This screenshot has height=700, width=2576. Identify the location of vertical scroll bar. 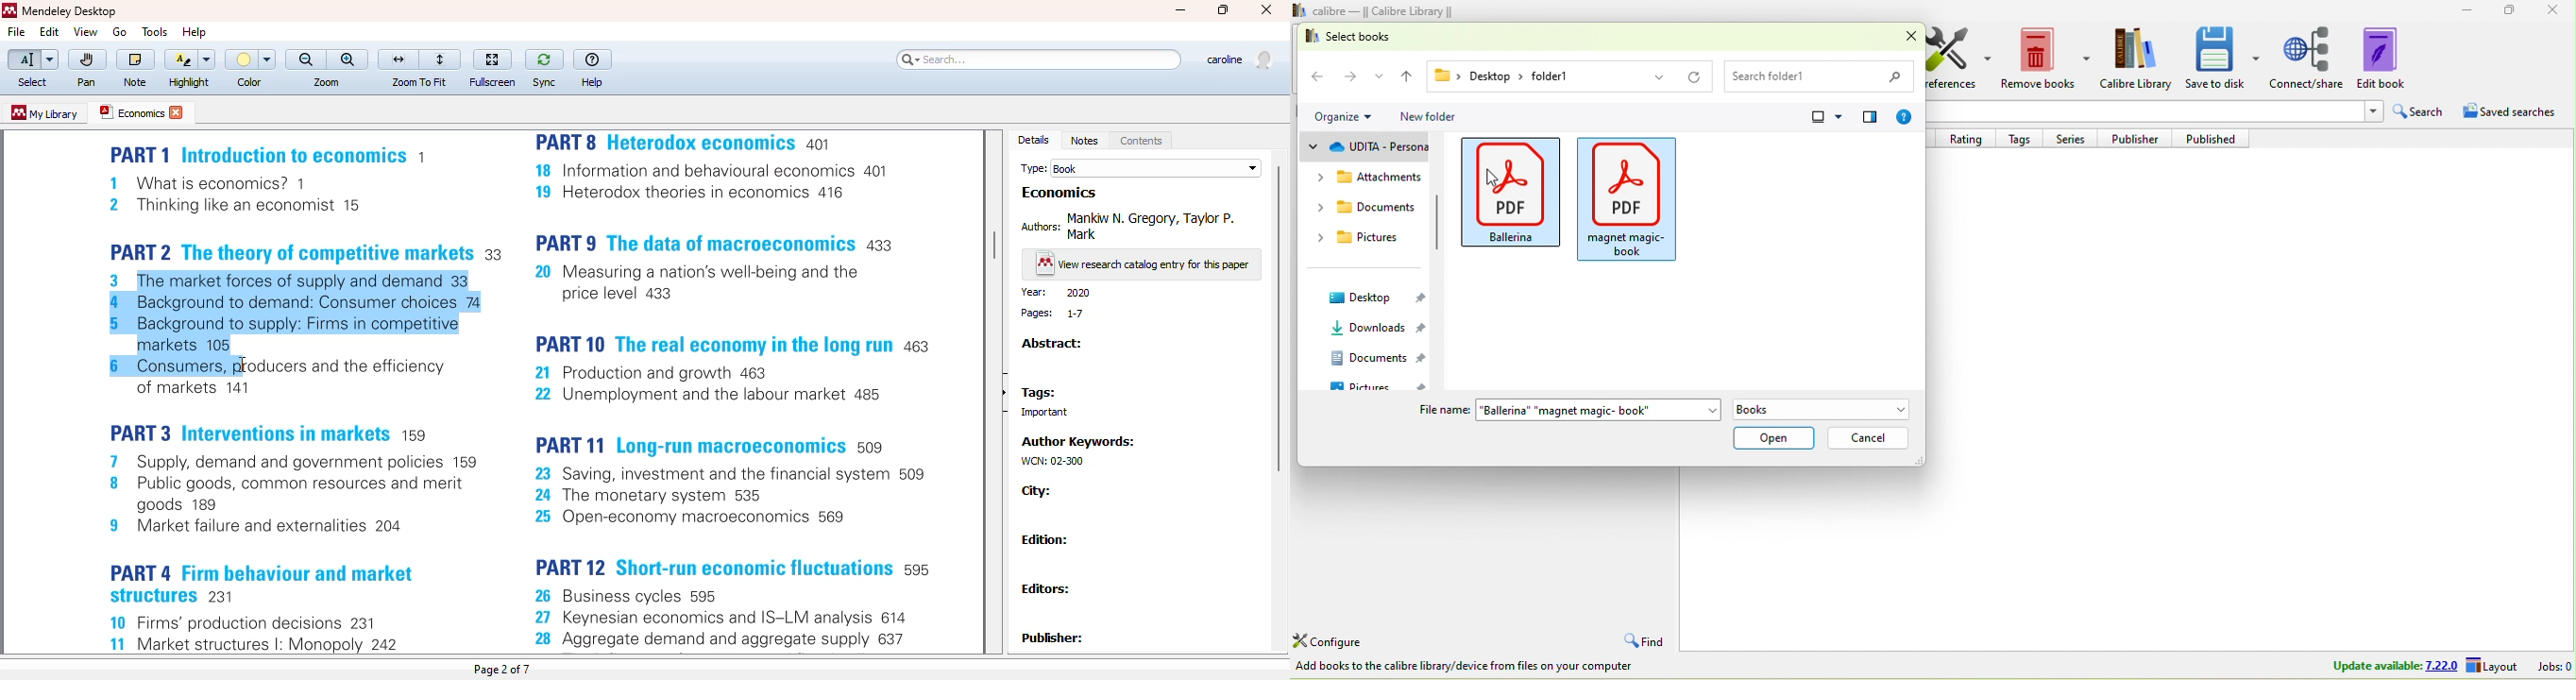
(994, 246).